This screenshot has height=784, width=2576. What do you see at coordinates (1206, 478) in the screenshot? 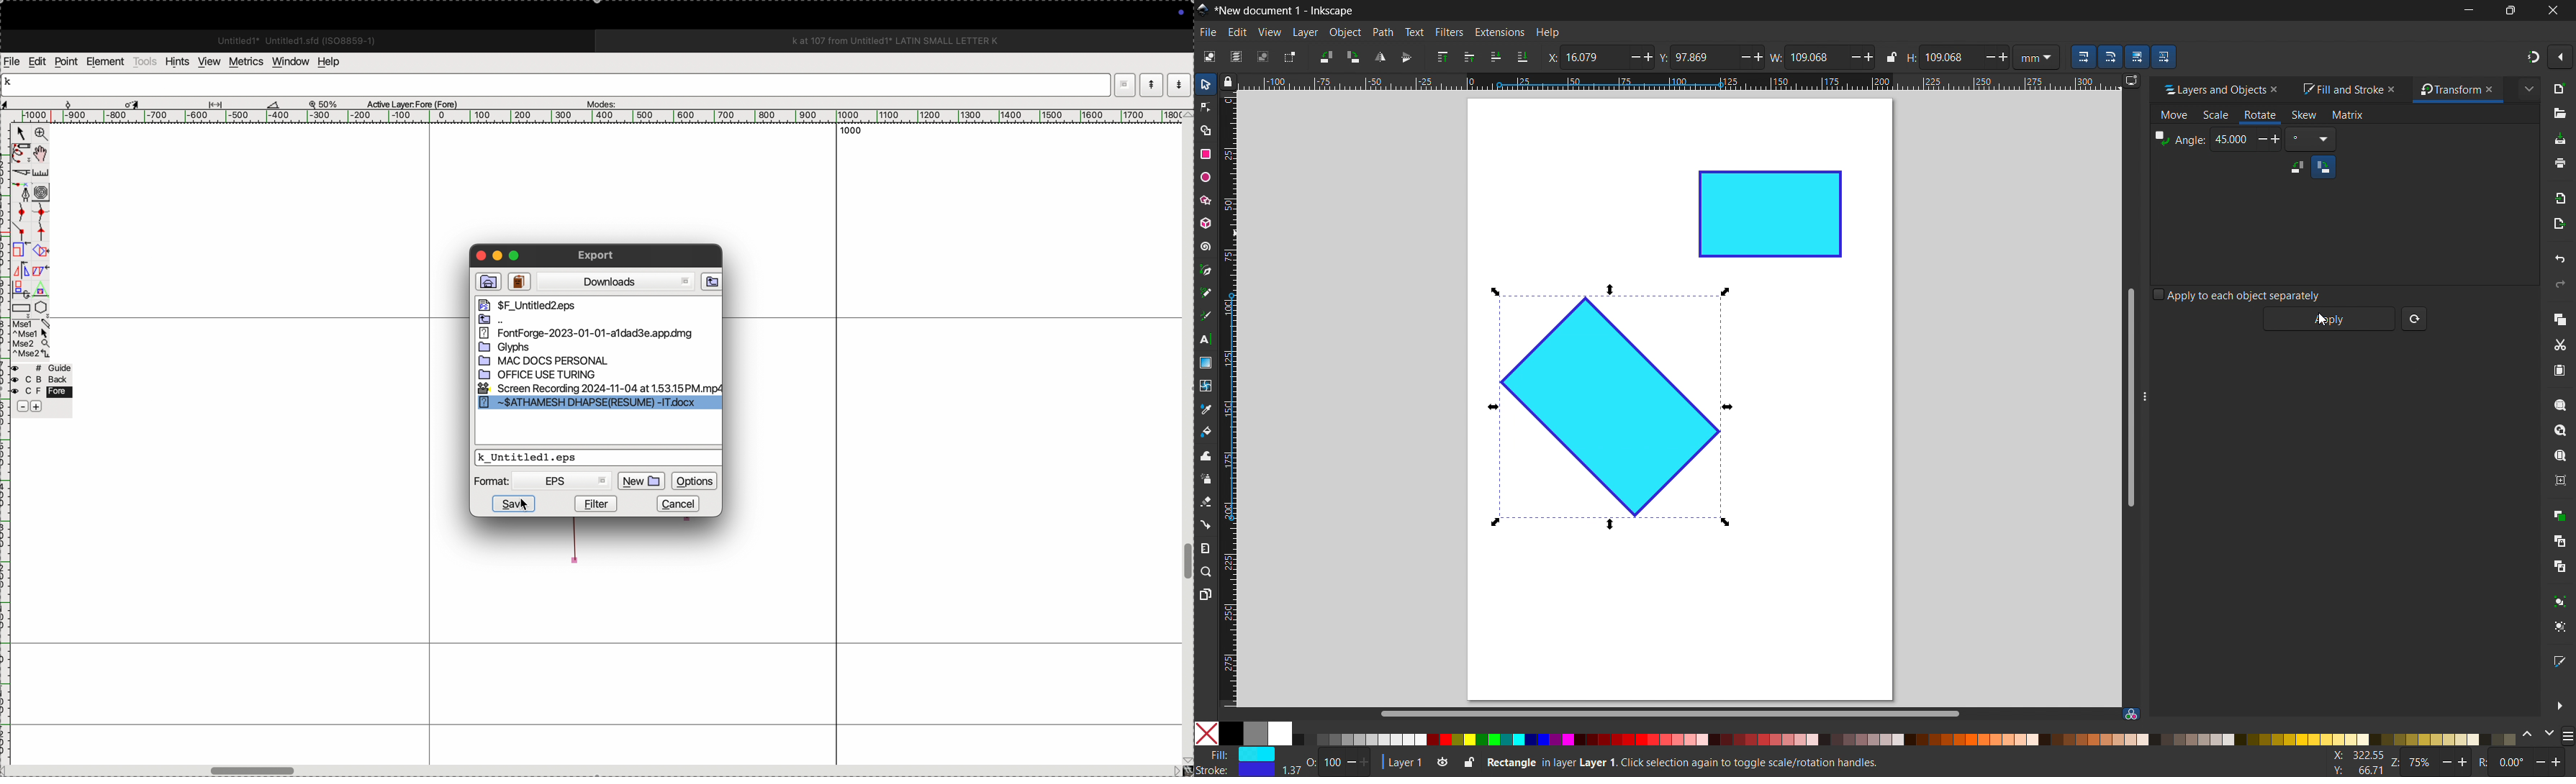
I see `spray tool` at bounding box center [1206, 478].